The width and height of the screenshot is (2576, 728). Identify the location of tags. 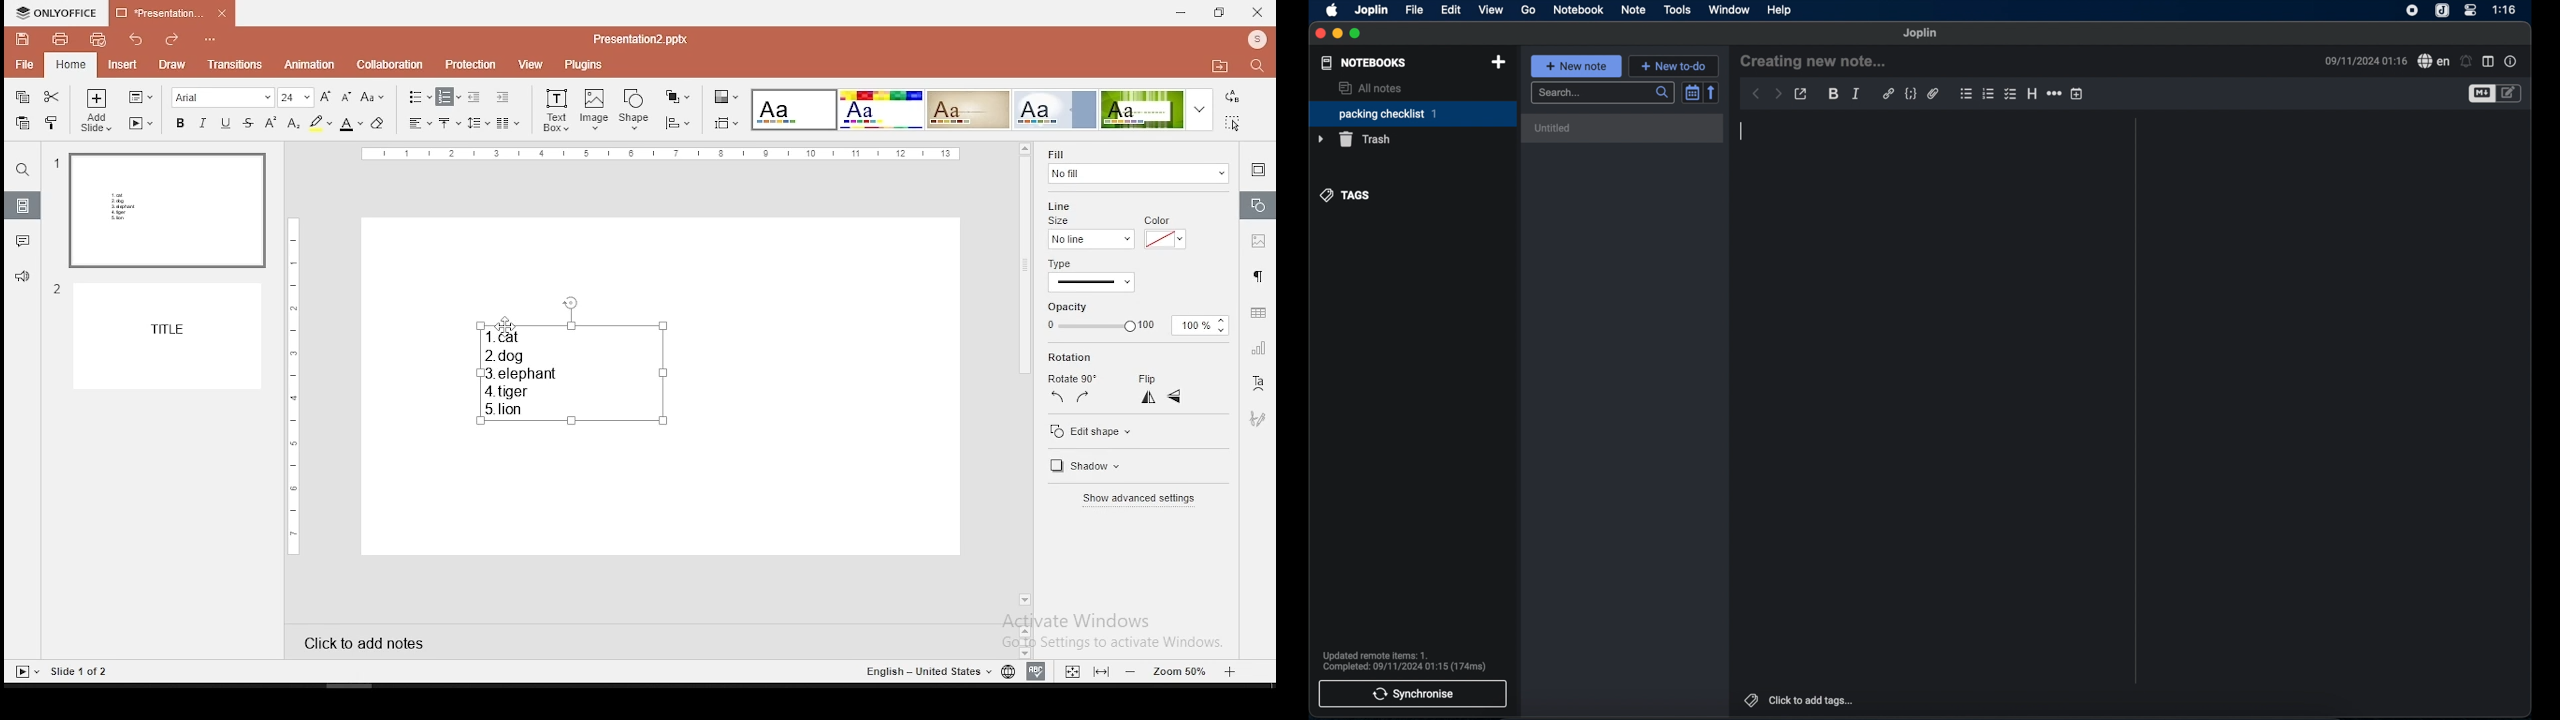
(1345, 196).